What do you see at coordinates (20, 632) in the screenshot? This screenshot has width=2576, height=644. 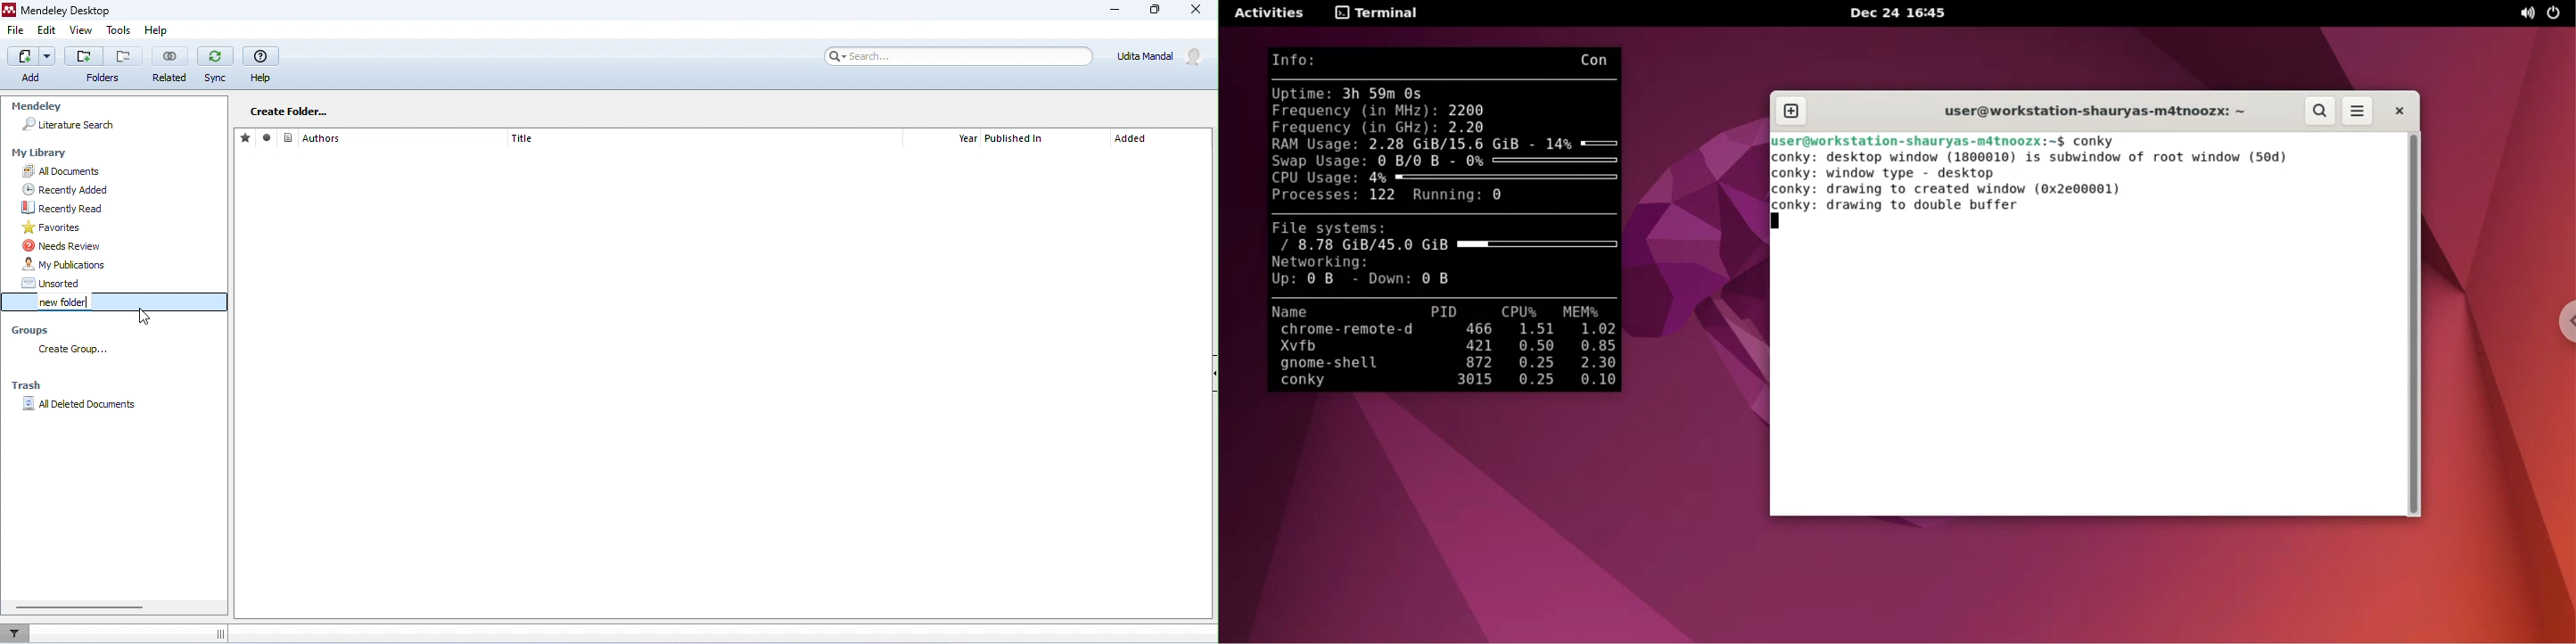 I see `filter documents by author, tag or publication` at bounding box center [20, 632].